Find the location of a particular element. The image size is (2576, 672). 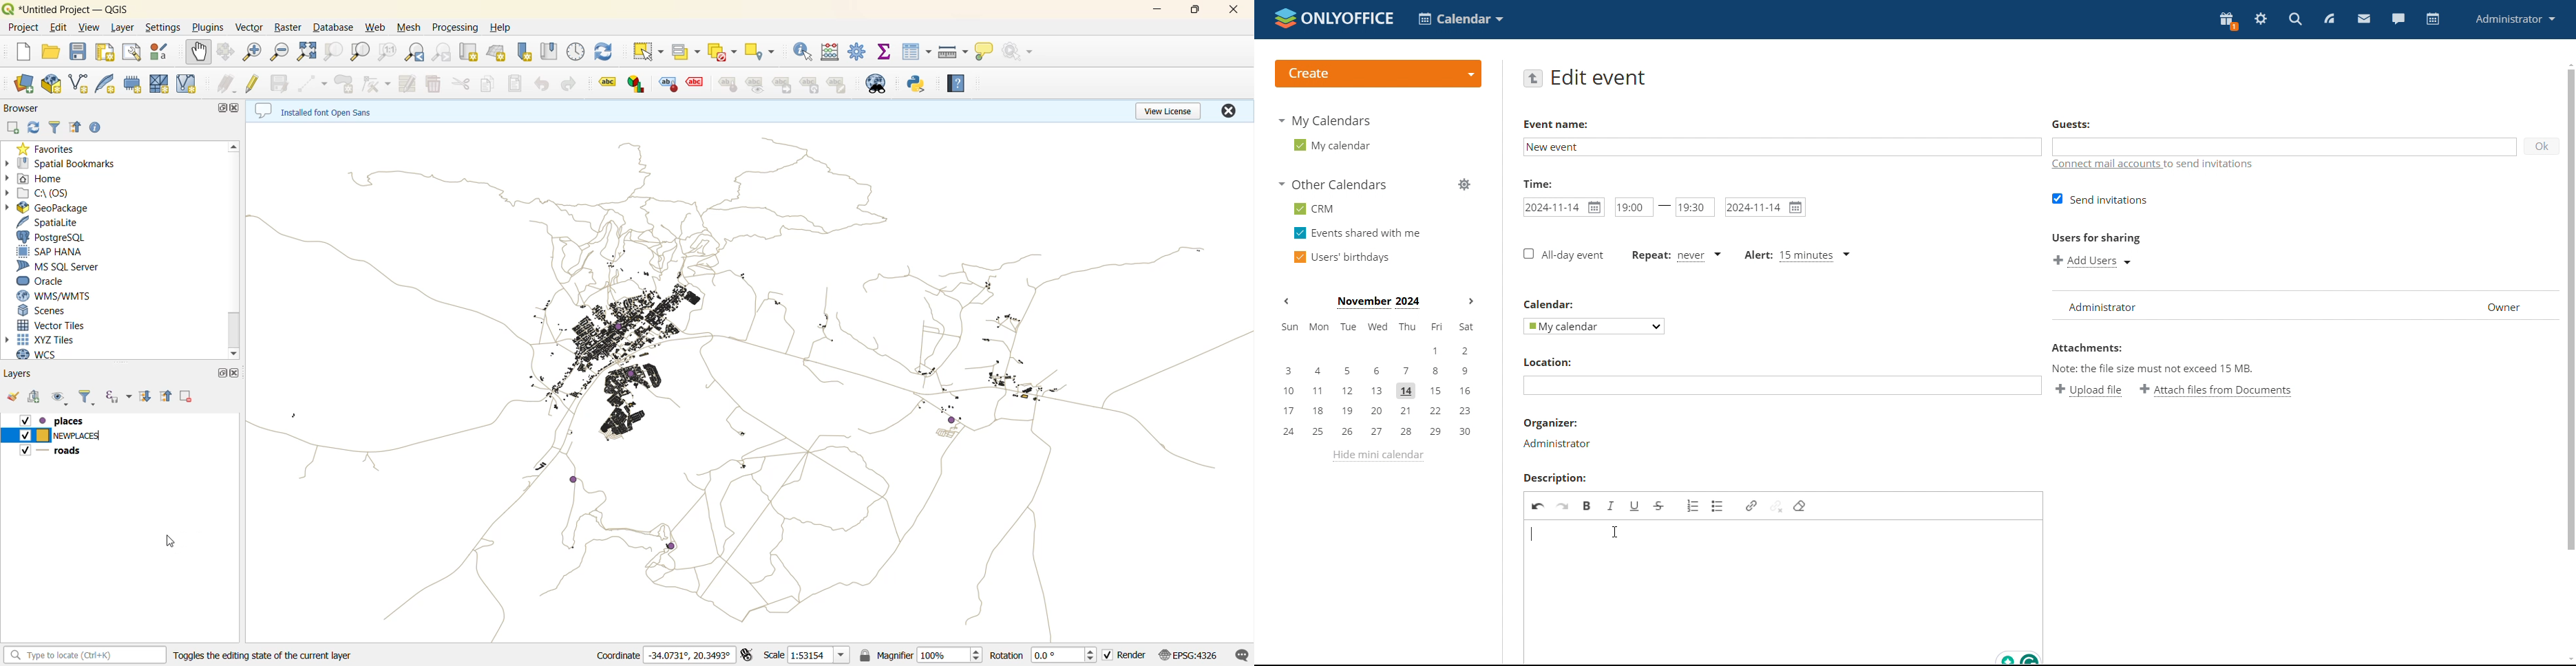

zoom next is located at coordinates (444, 52).